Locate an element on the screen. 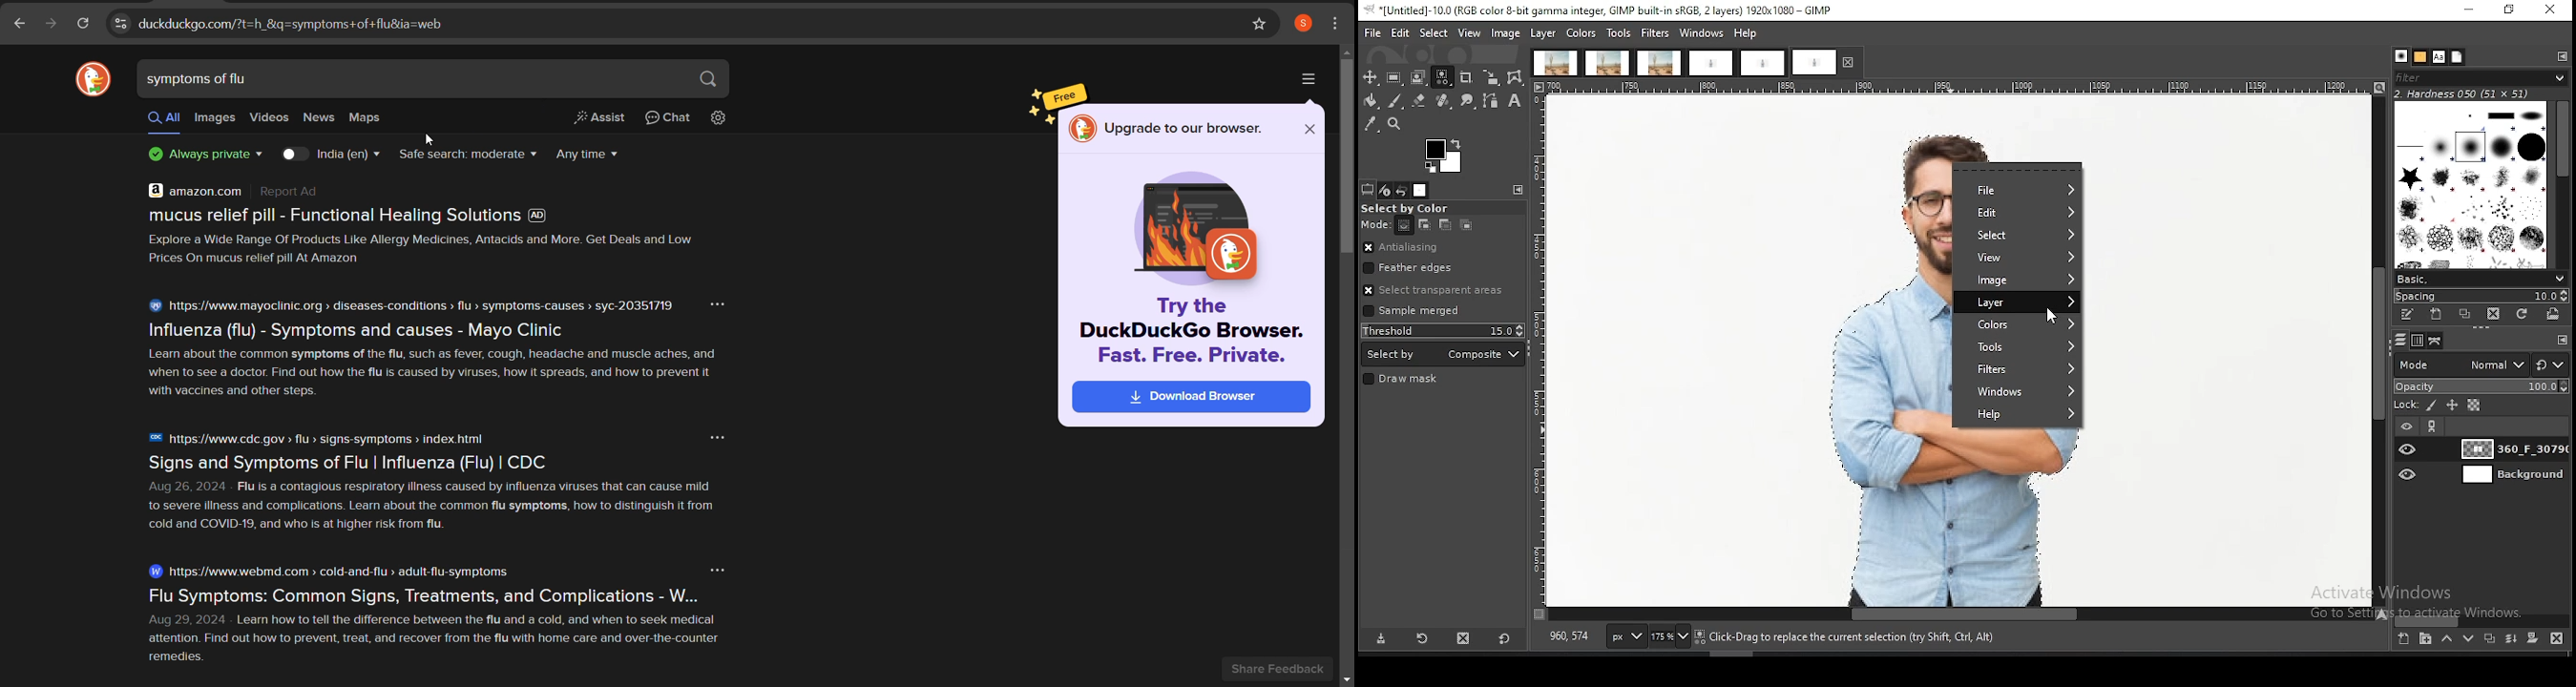  help is located at coordinates (1748, 32).